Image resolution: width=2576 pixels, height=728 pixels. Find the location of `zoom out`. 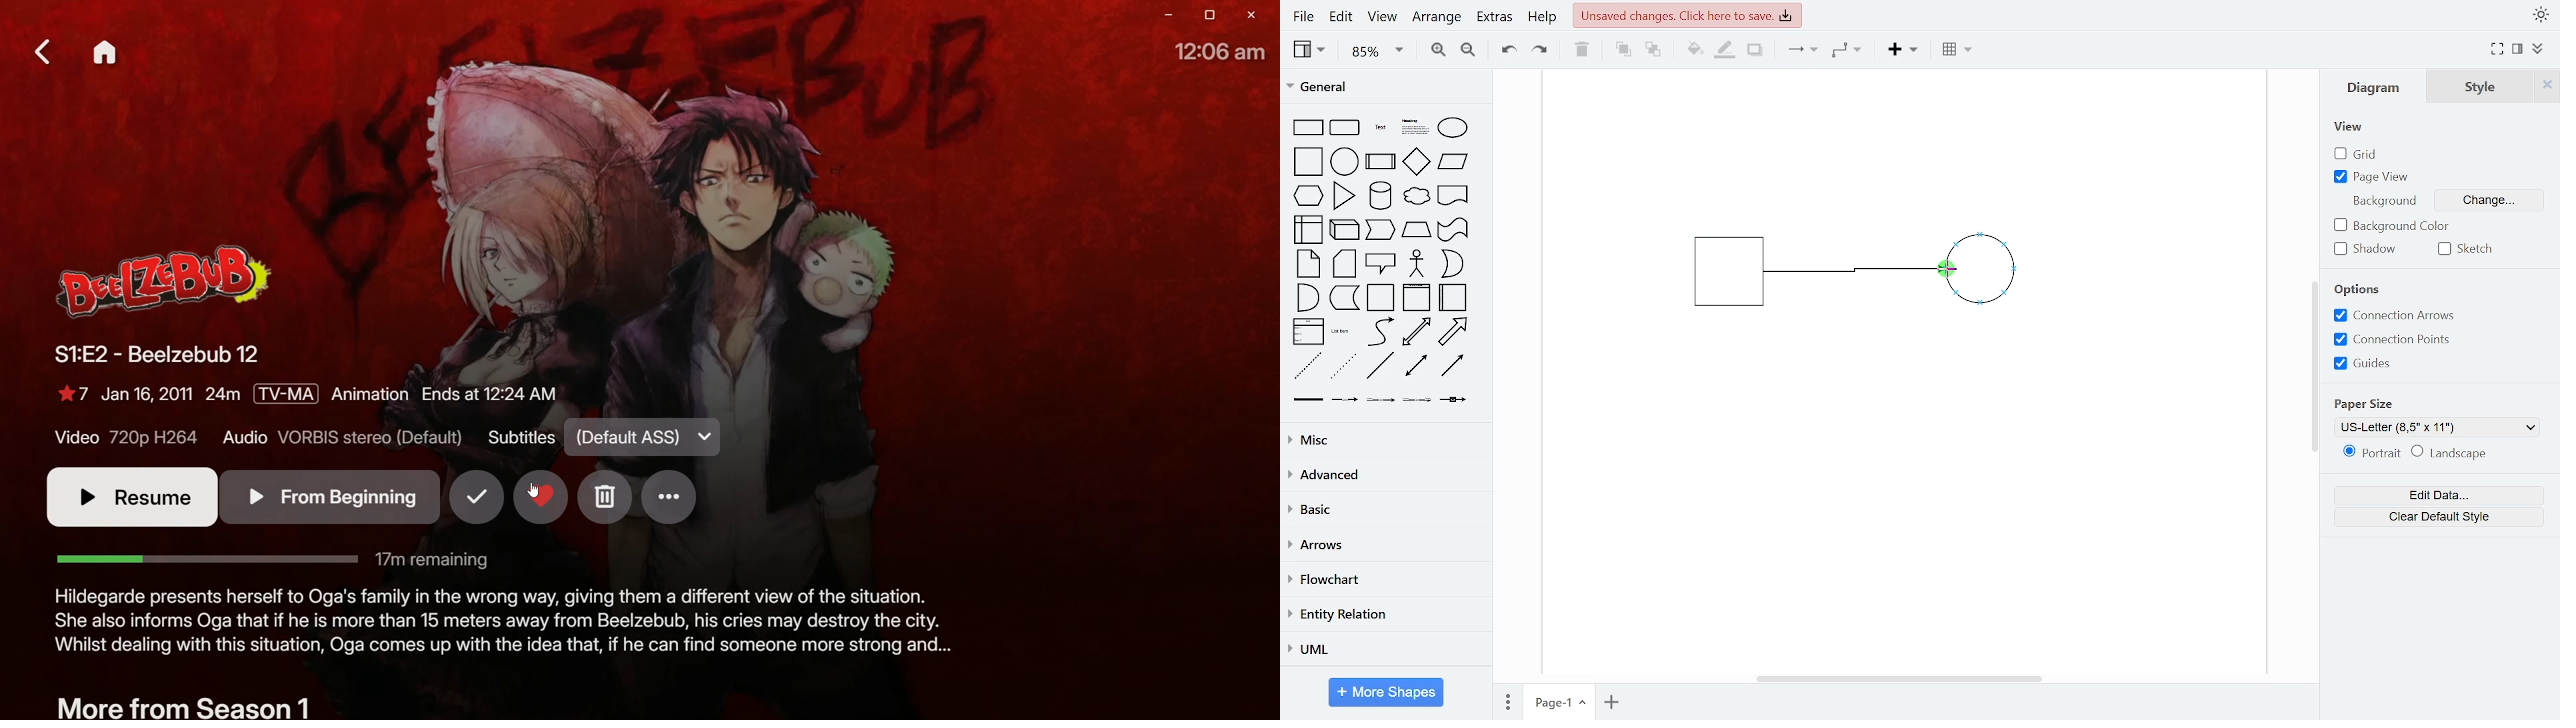

zoom out is located at coordinates (1467, 49).